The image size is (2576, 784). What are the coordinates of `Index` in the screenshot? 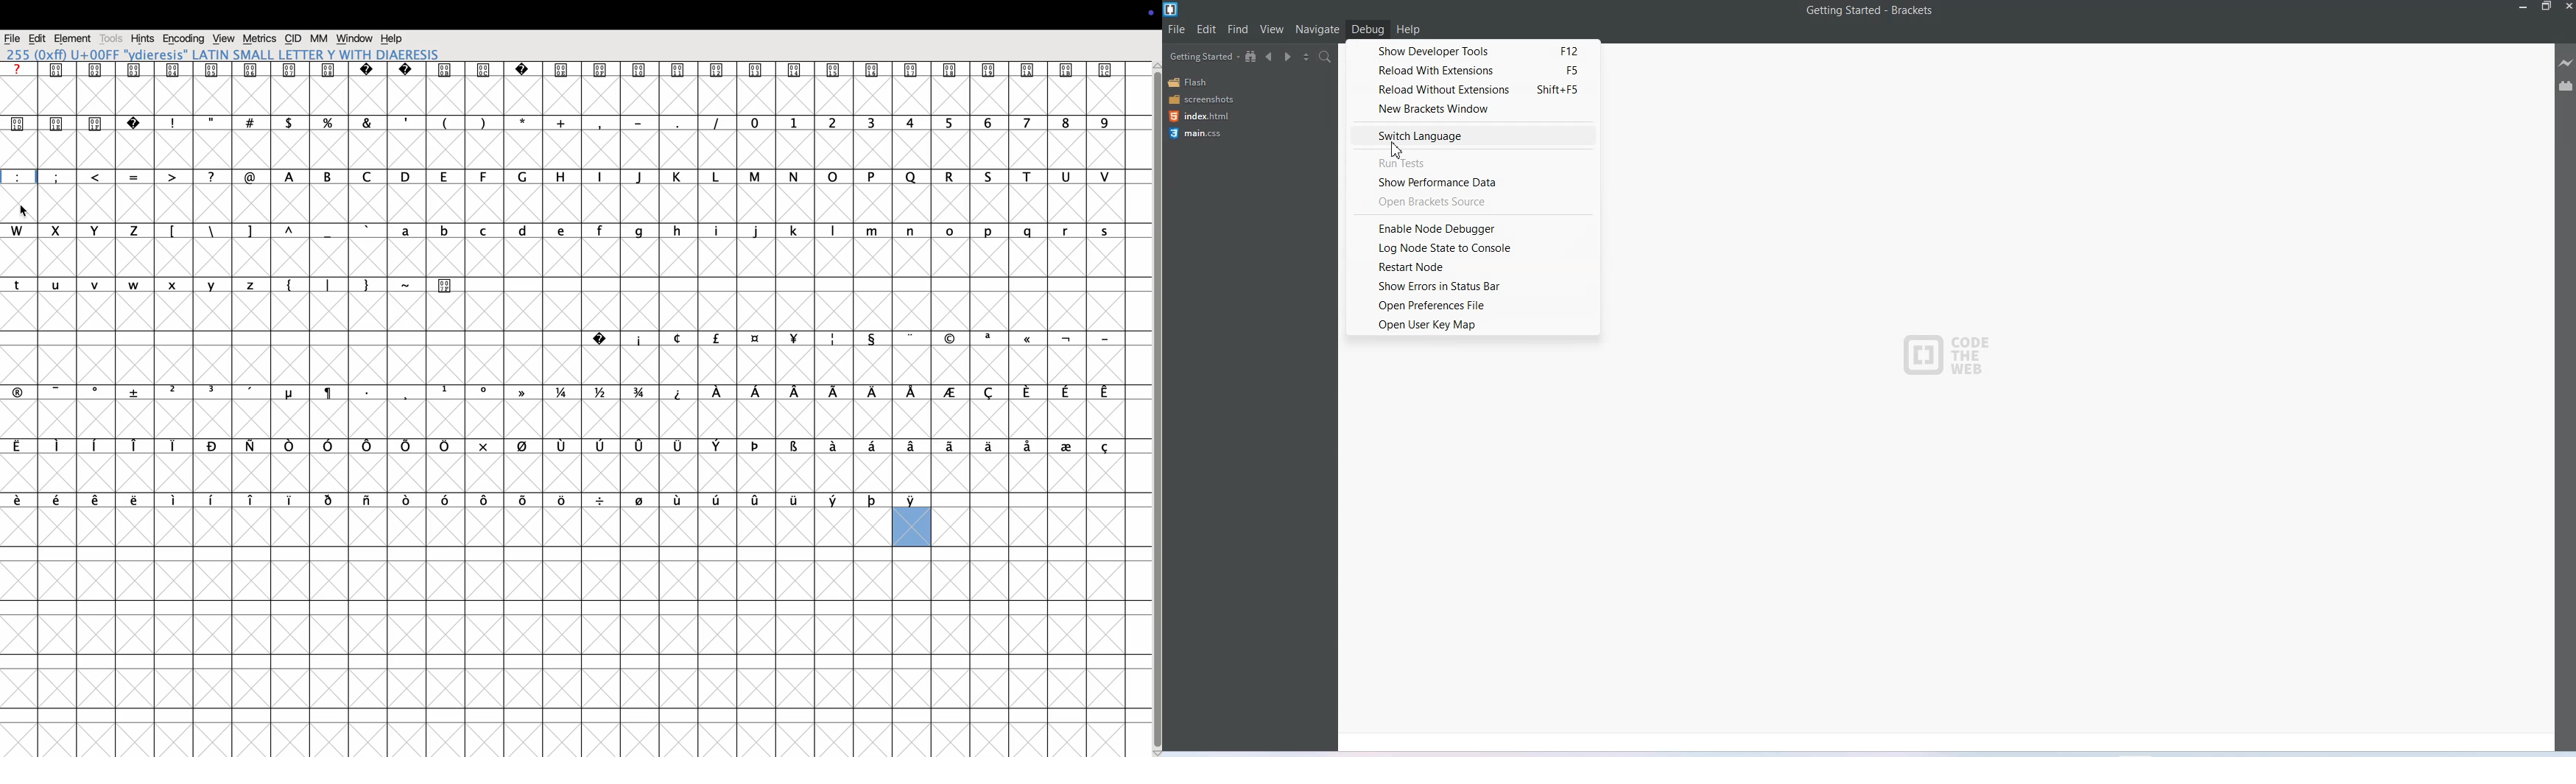 It's located at (1197, 116).